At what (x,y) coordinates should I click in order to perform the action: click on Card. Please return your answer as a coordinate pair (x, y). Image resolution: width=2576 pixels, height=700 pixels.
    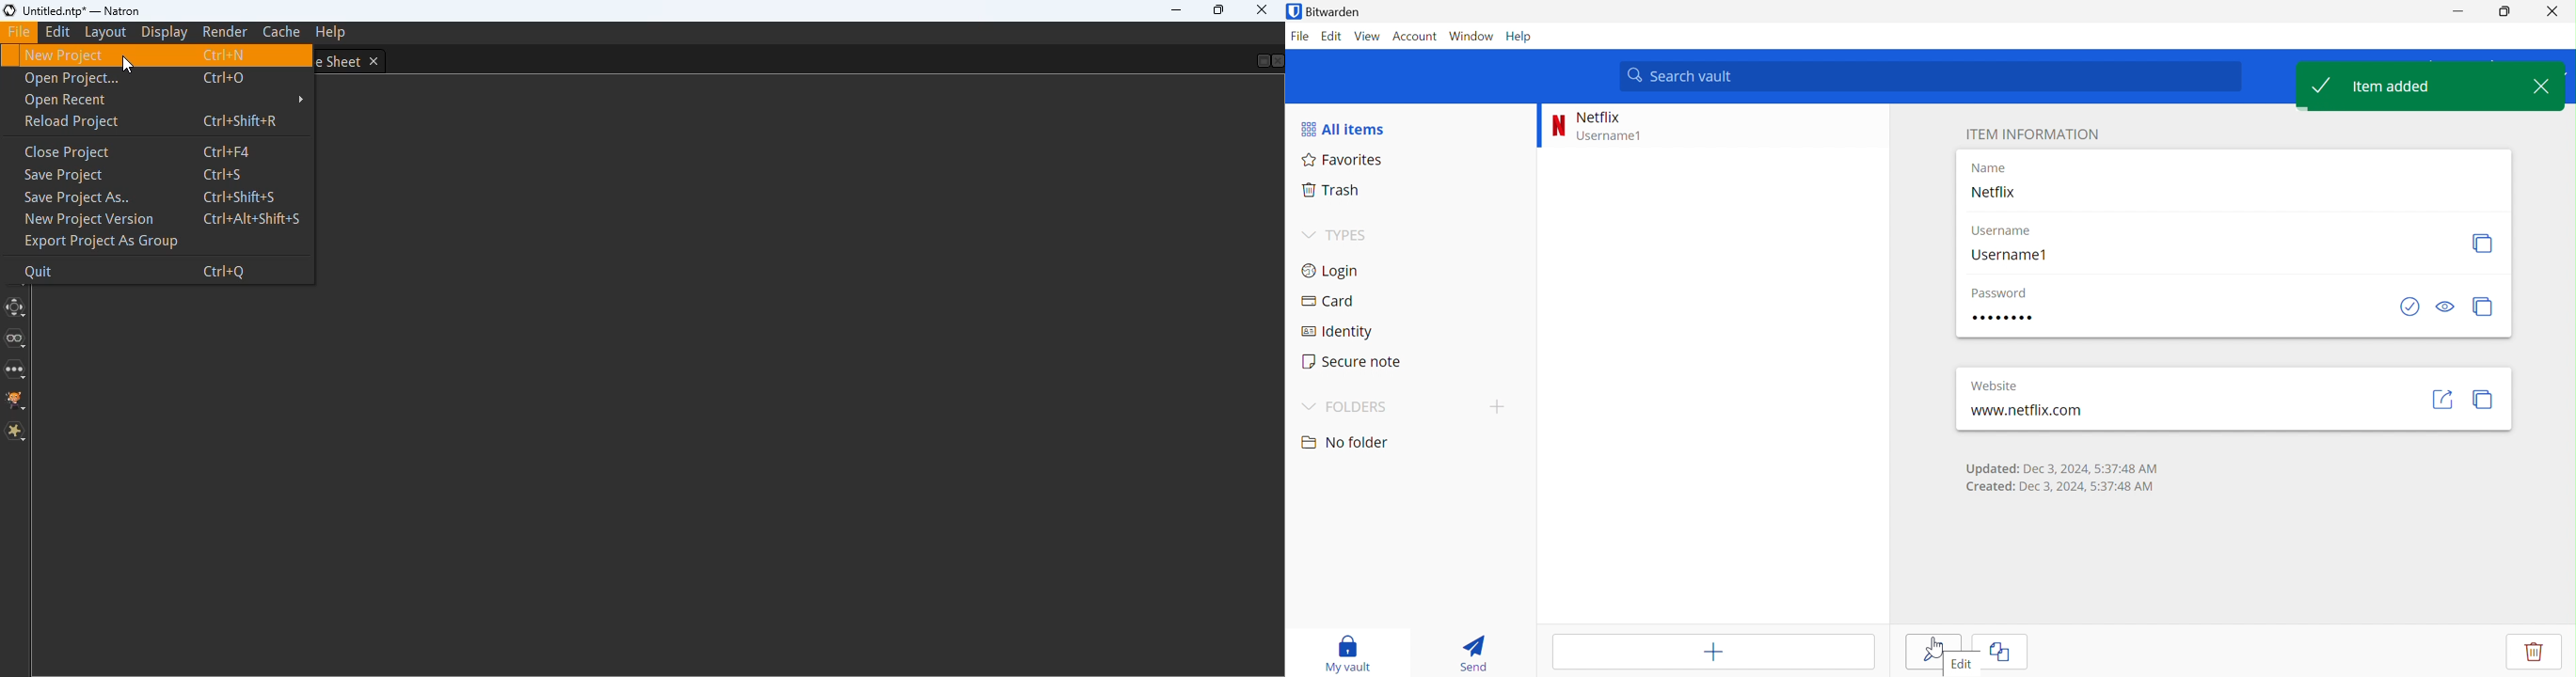
    Looking at the image, I should click on (1326, 299).